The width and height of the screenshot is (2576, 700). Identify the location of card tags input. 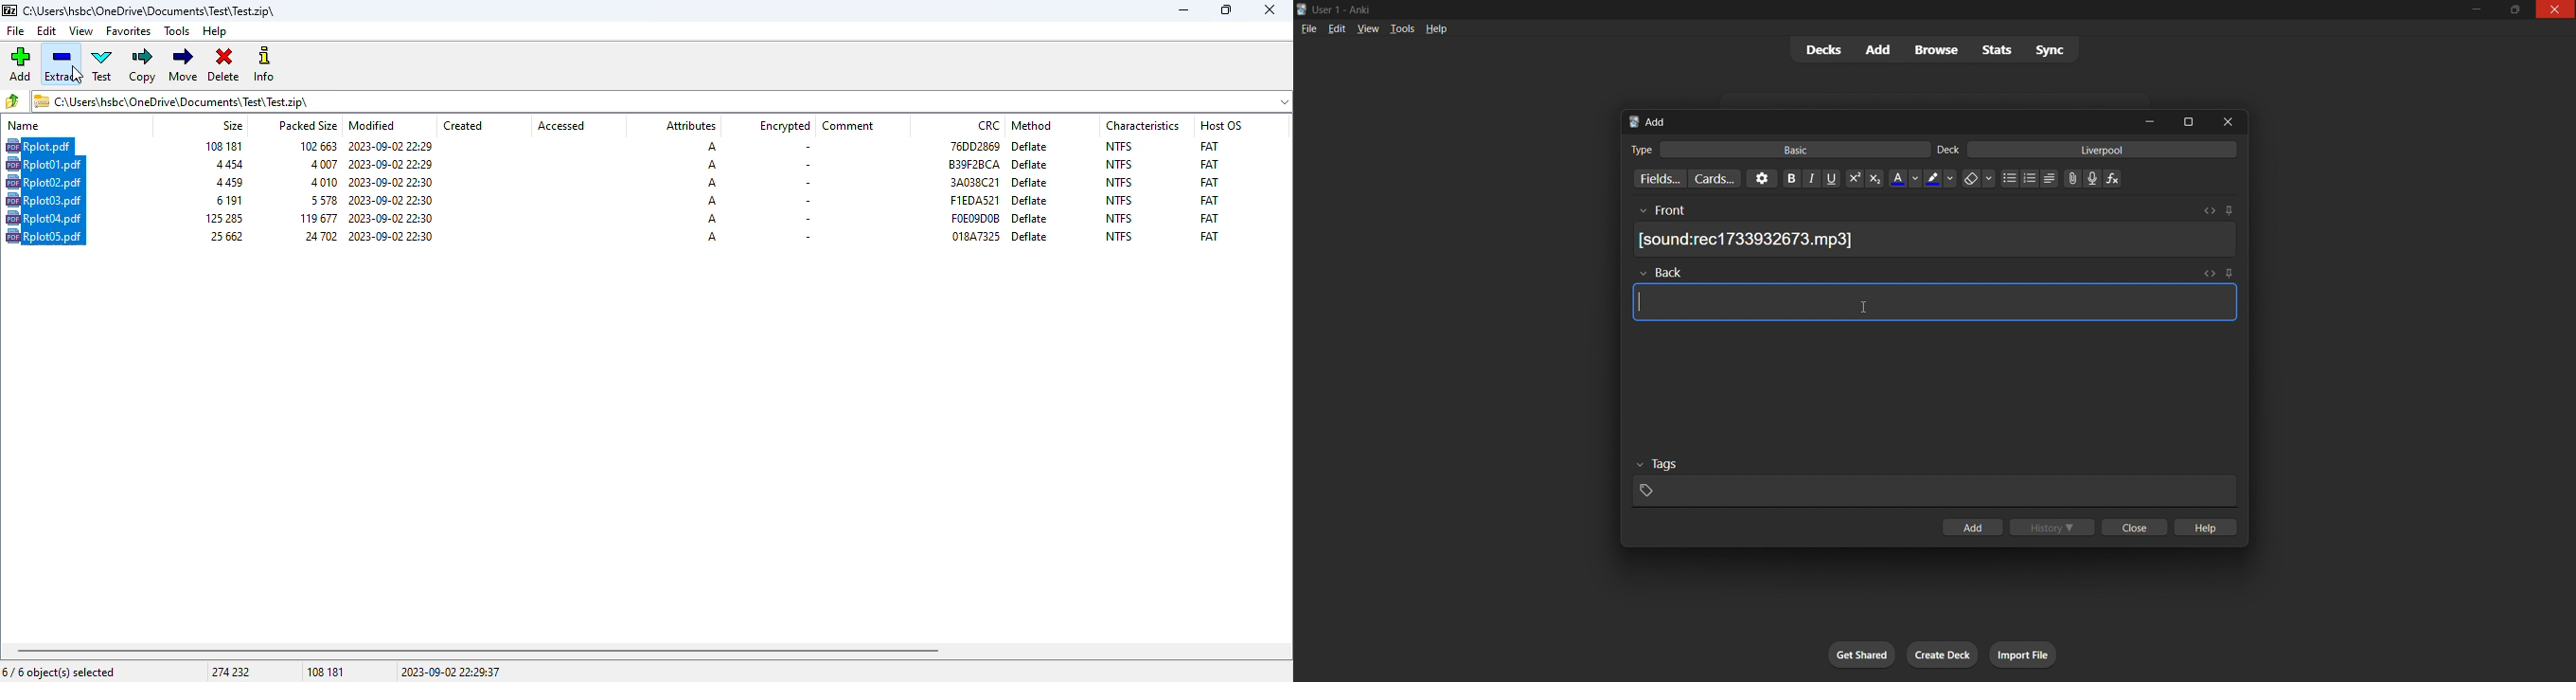
(1931, 482).